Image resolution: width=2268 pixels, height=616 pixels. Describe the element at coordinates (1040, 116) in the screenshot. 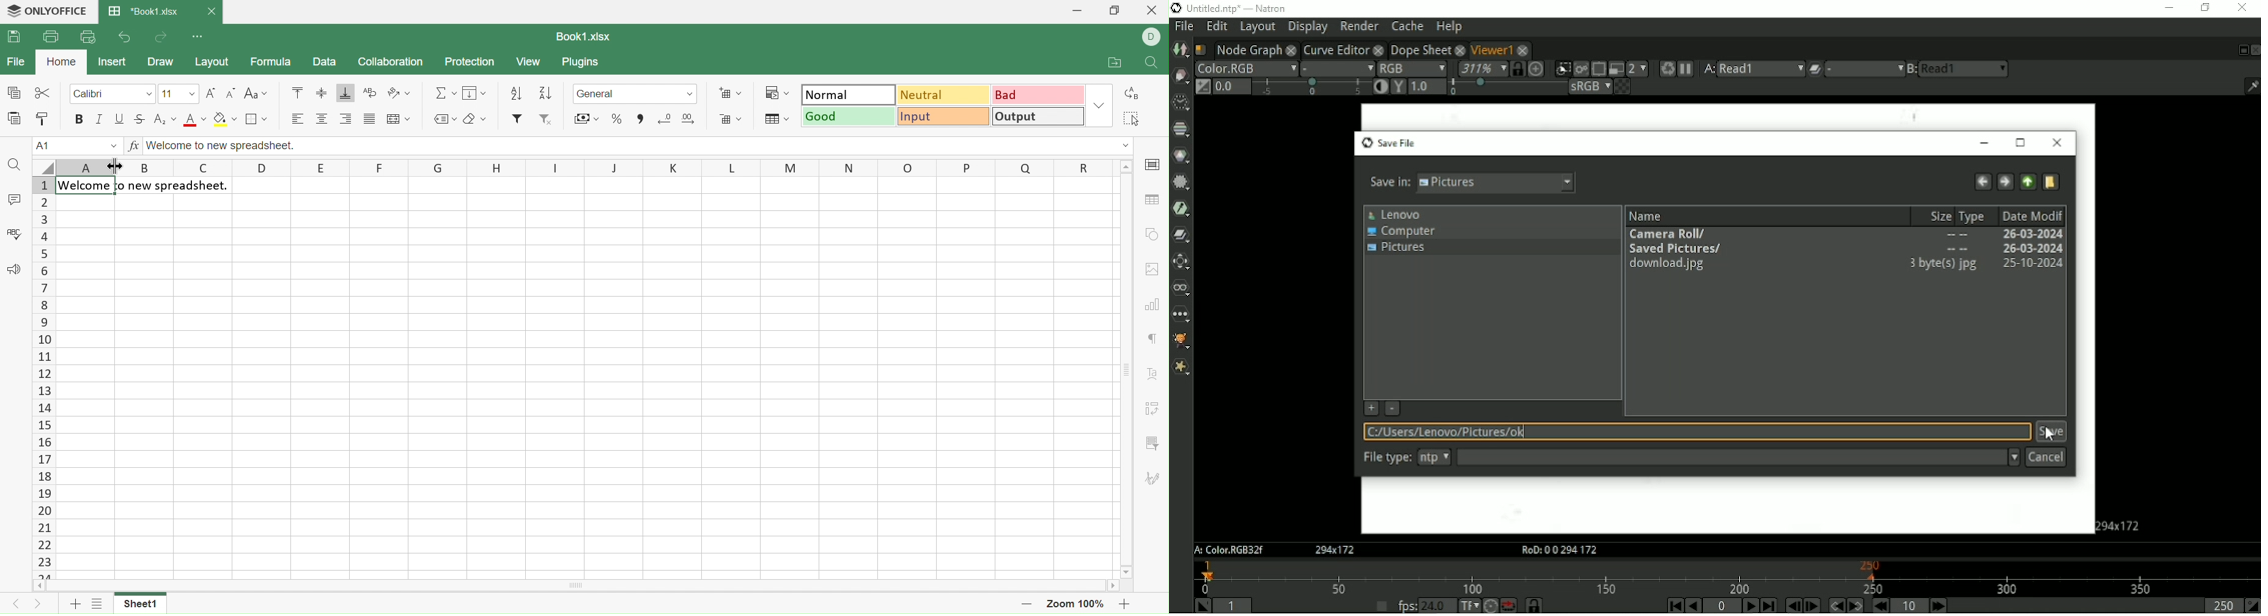

I see `Output` at that location.